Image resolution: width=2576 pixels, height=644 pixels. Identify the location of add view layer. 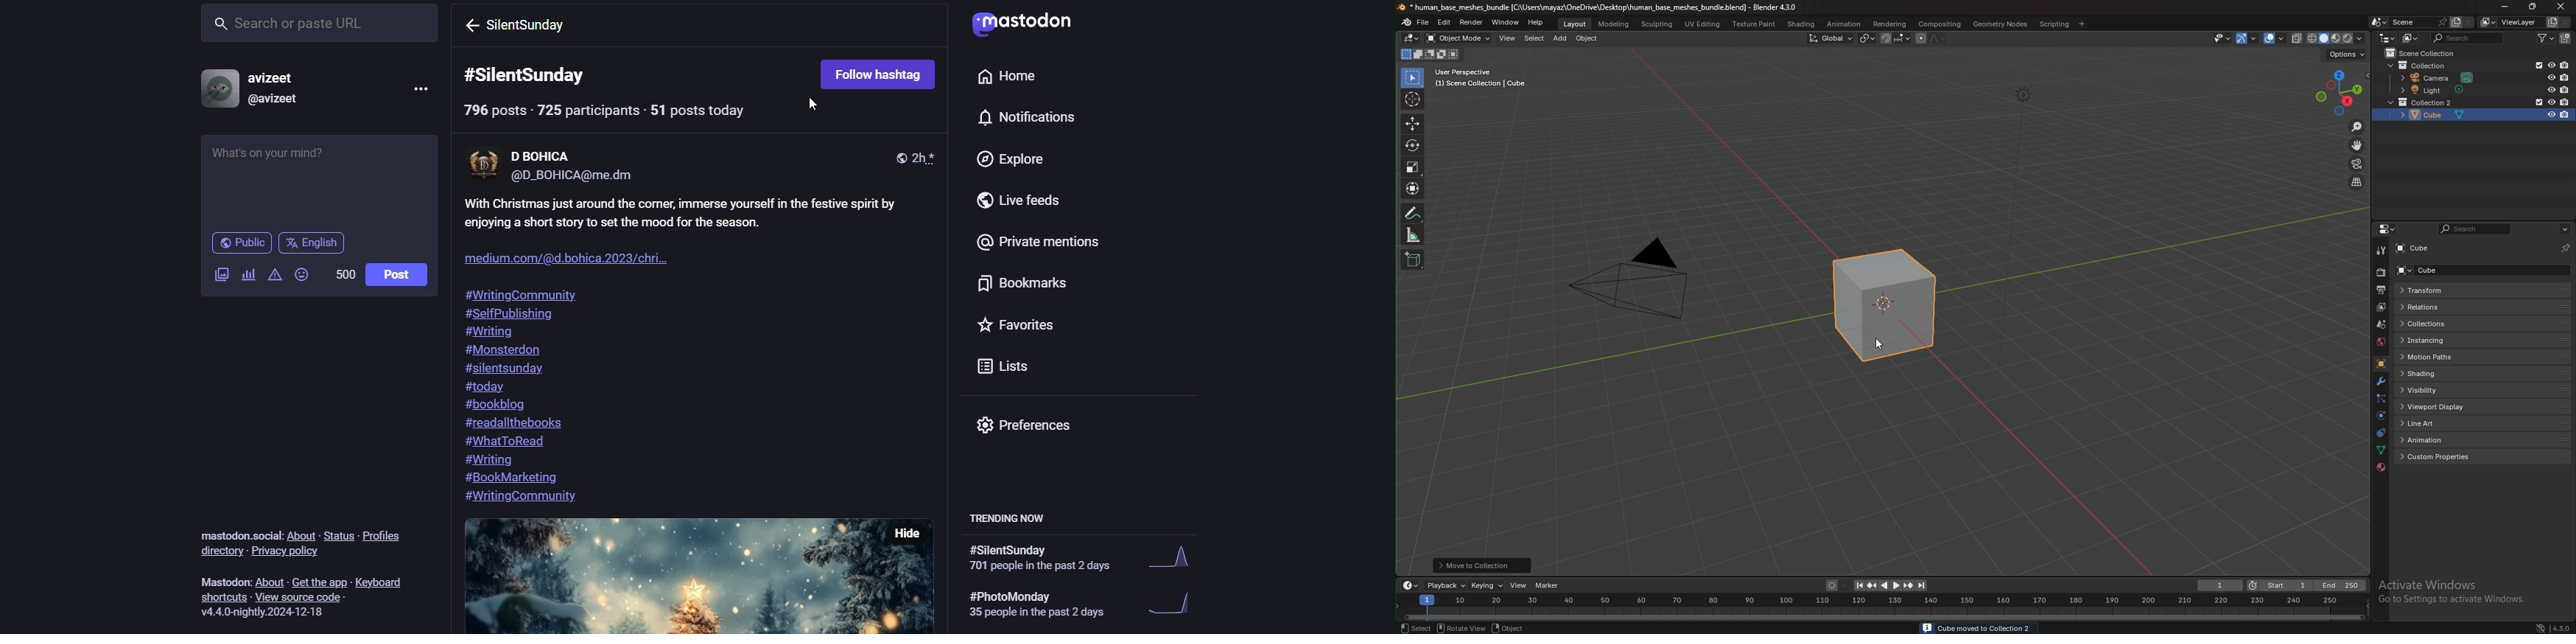
(2551, 22).